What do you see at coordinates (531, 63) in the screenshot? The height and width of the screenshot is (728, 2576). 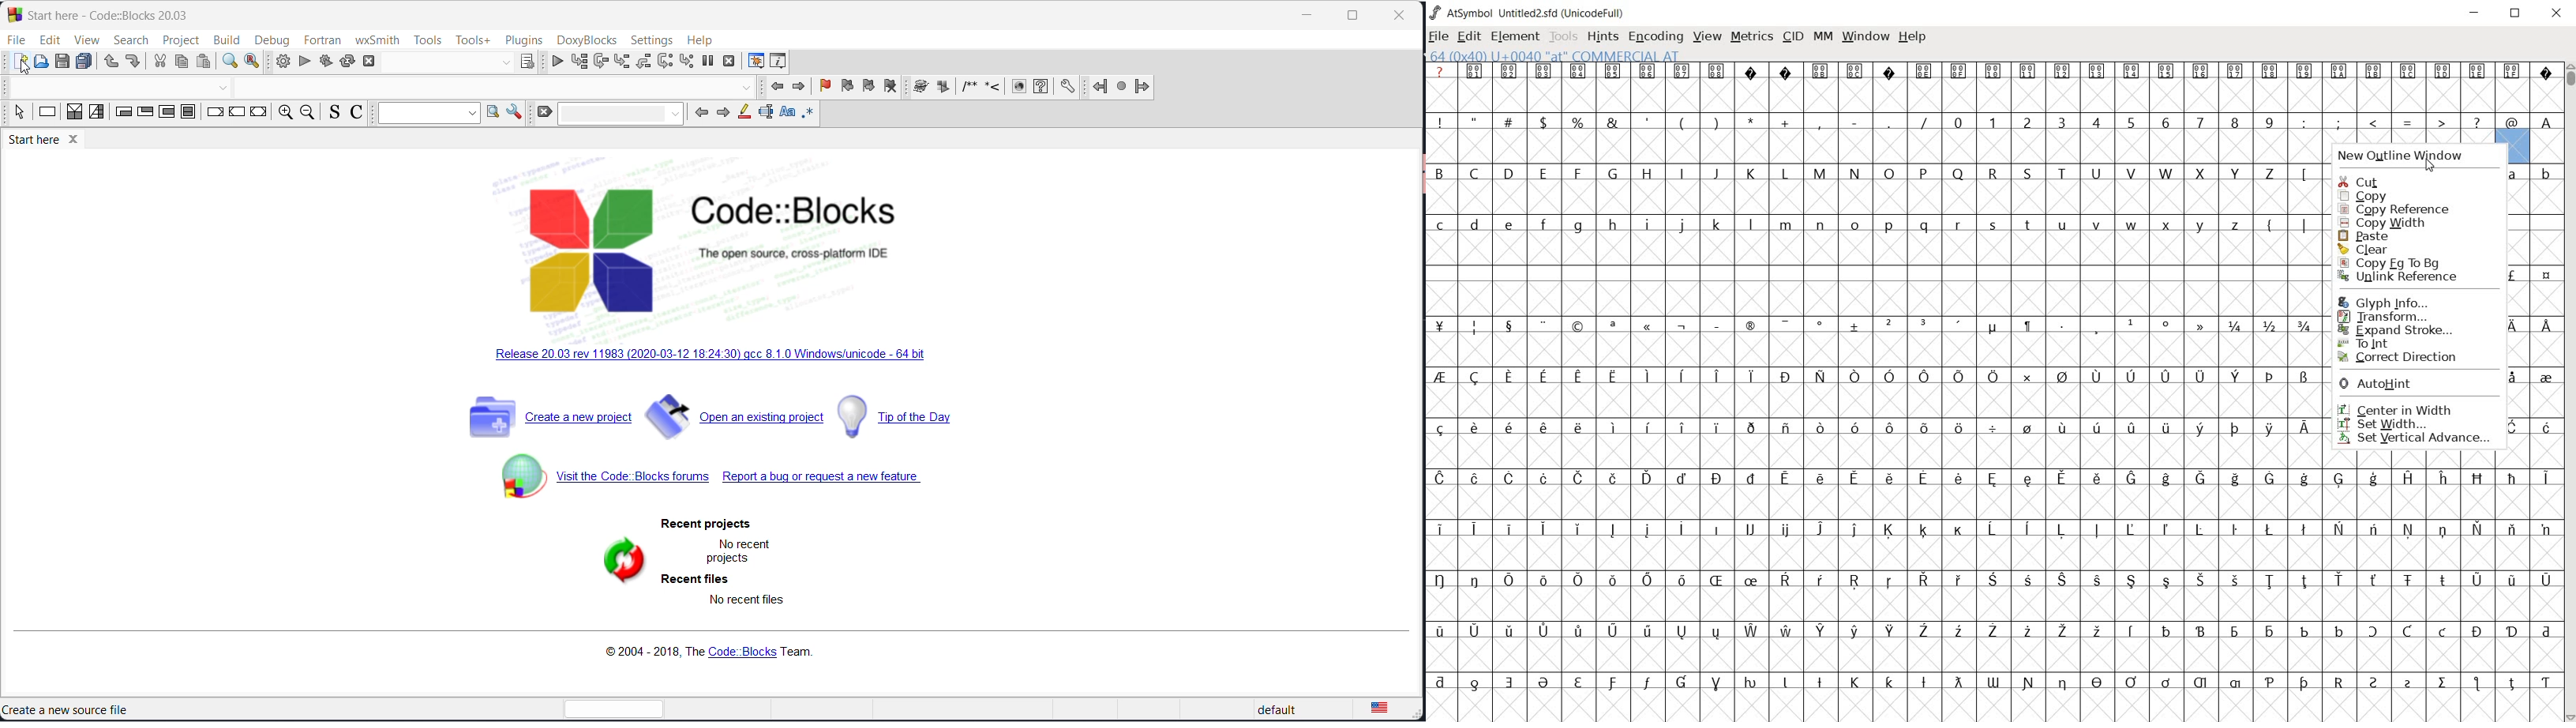 I see `target dialog` at bounding box center [531, 63].